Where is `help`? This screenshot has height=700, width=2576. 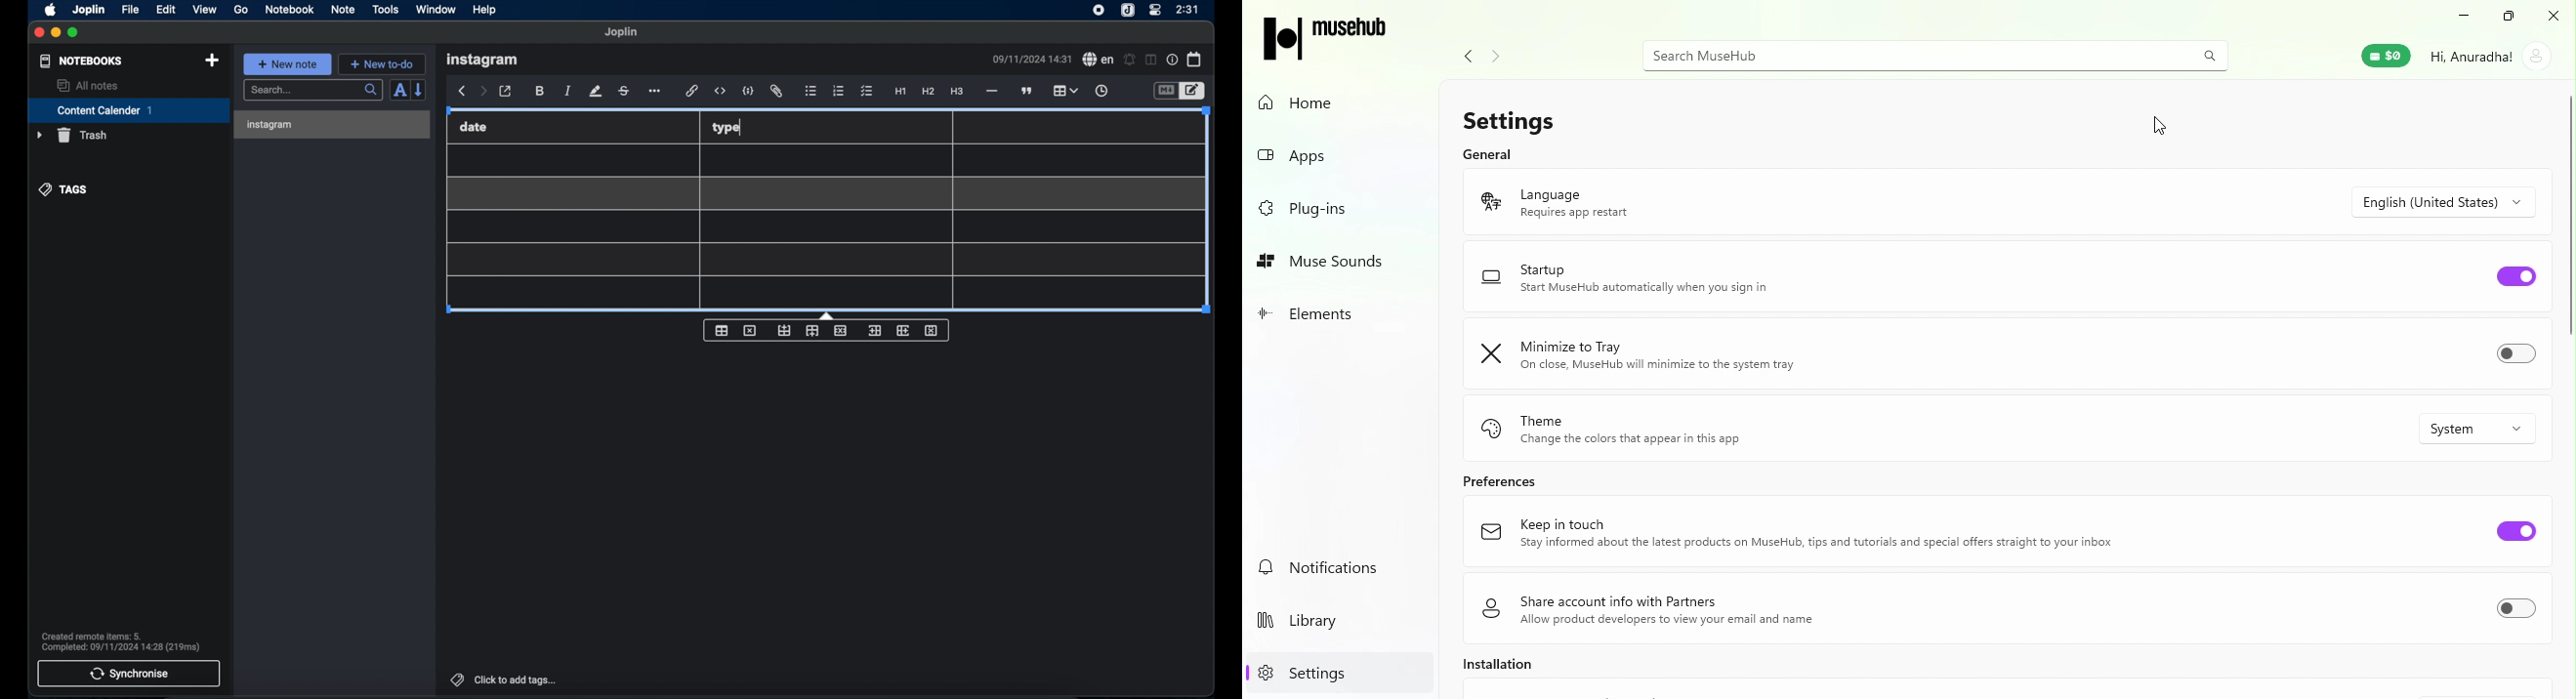 help is located at coordinates (486, 10).